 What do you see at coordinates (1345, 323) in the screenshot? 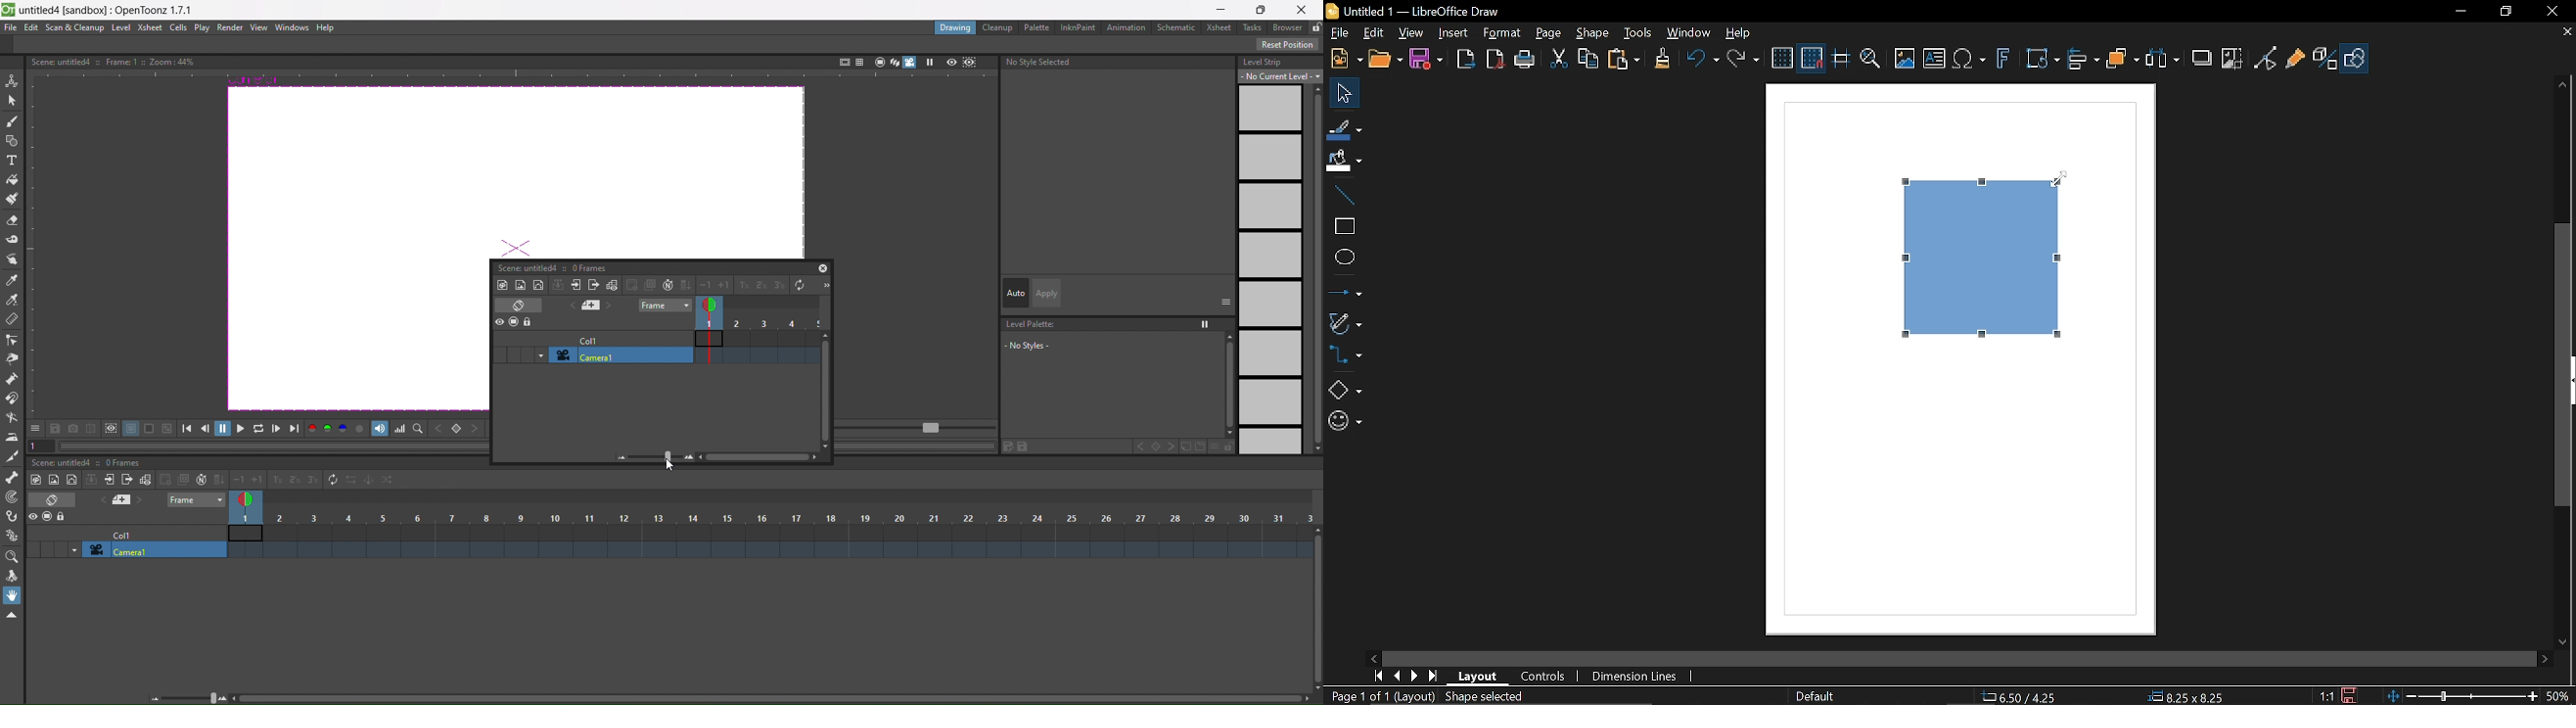
I see `Curves and polygons` at bounding box center [1345, 323].